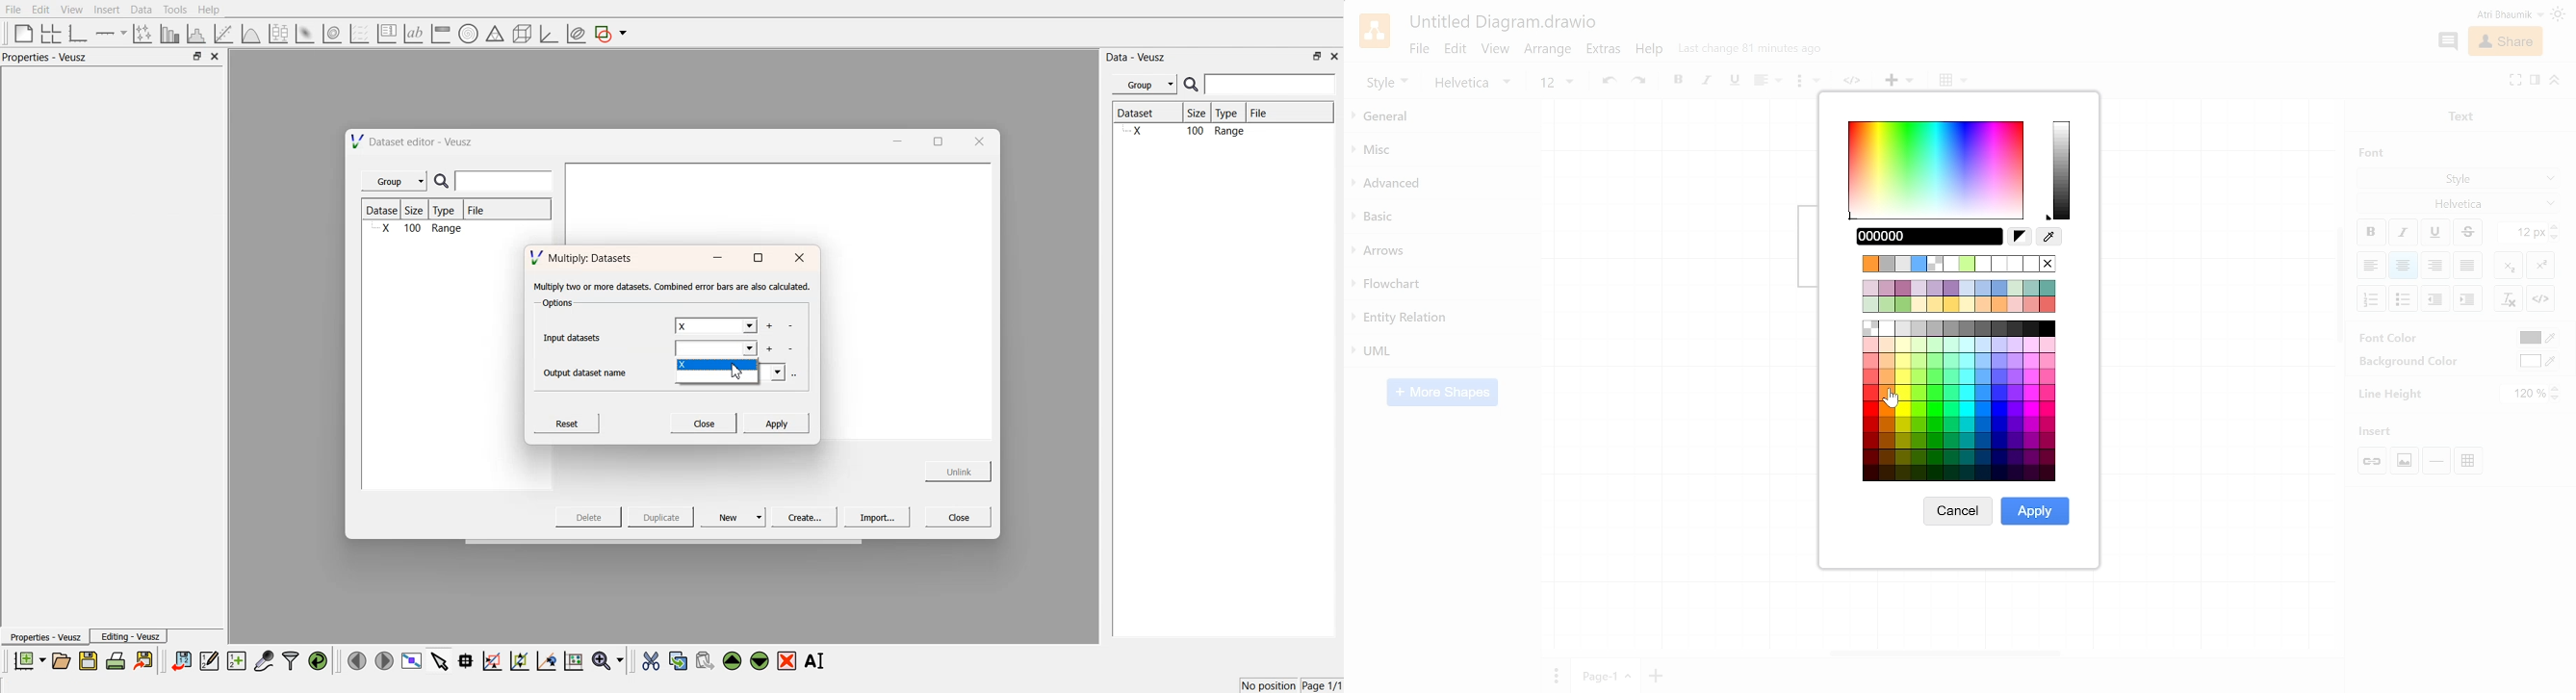  Describe the element at coordinates (2371, 232) in the screenshot. I see `Bold` at that location.